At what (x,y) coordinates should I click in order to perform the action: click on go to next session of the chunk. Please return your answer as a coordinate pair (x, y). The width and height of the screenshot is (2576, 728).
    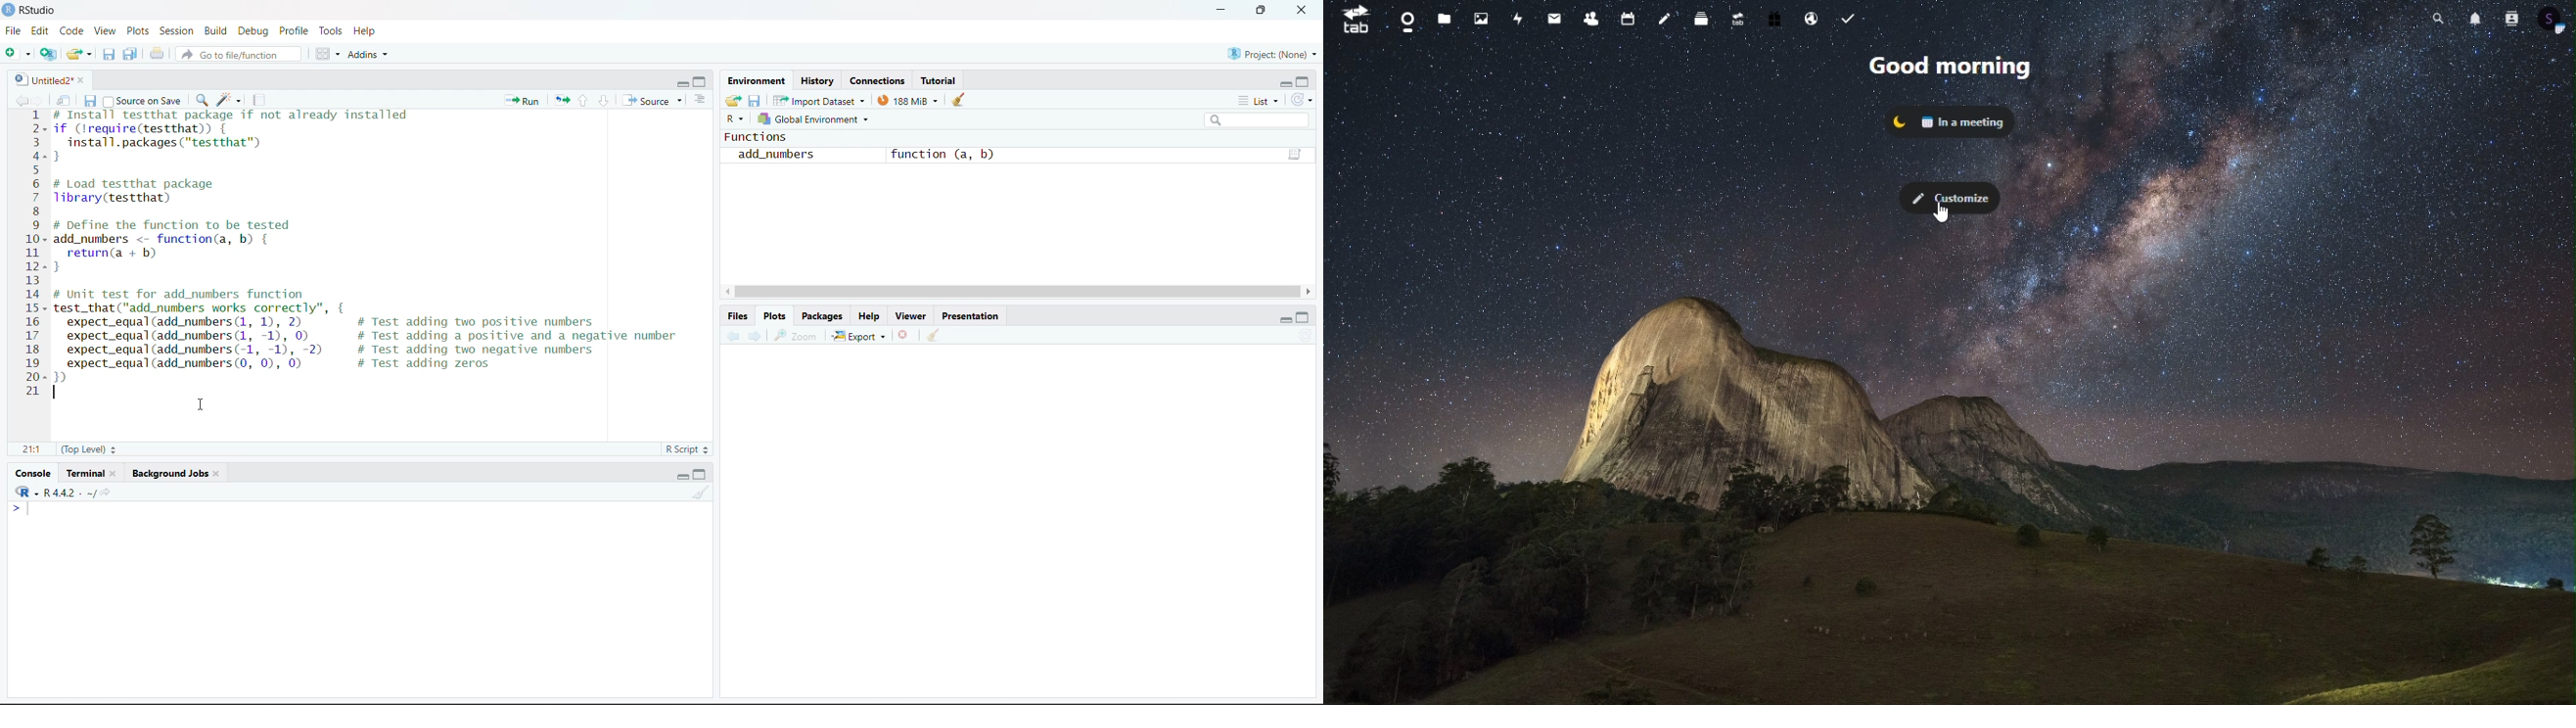
    Looking at the image, I should click on (605, 100).